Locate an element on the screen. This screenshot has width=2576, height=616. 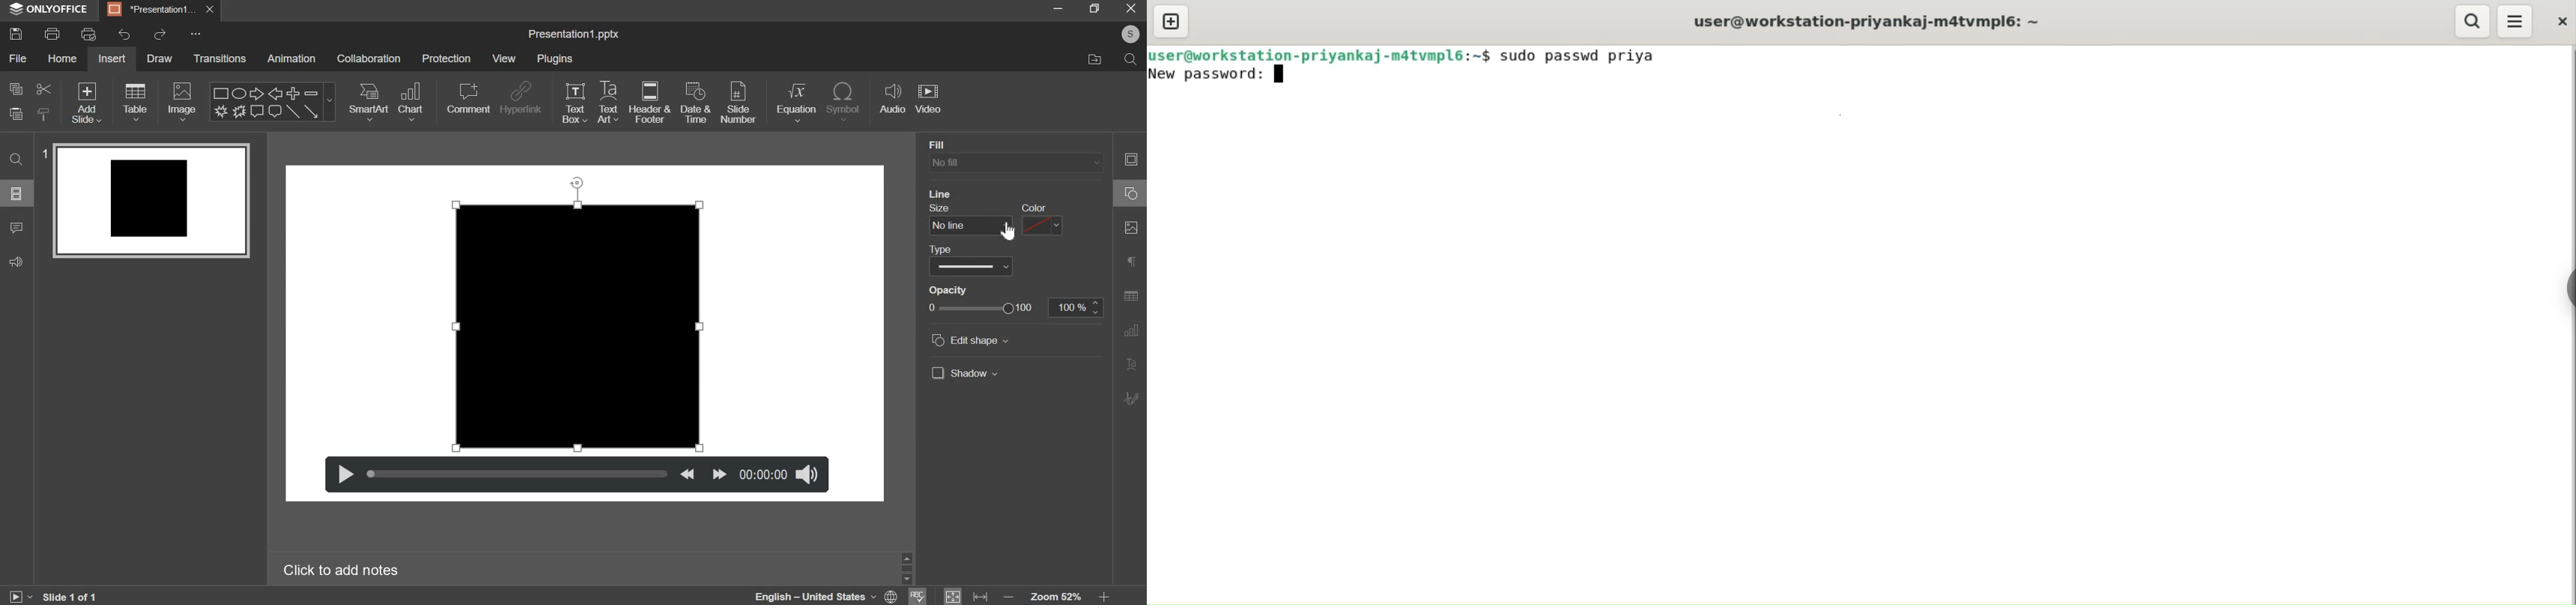
opacity is located at coordinates (1018, 308).